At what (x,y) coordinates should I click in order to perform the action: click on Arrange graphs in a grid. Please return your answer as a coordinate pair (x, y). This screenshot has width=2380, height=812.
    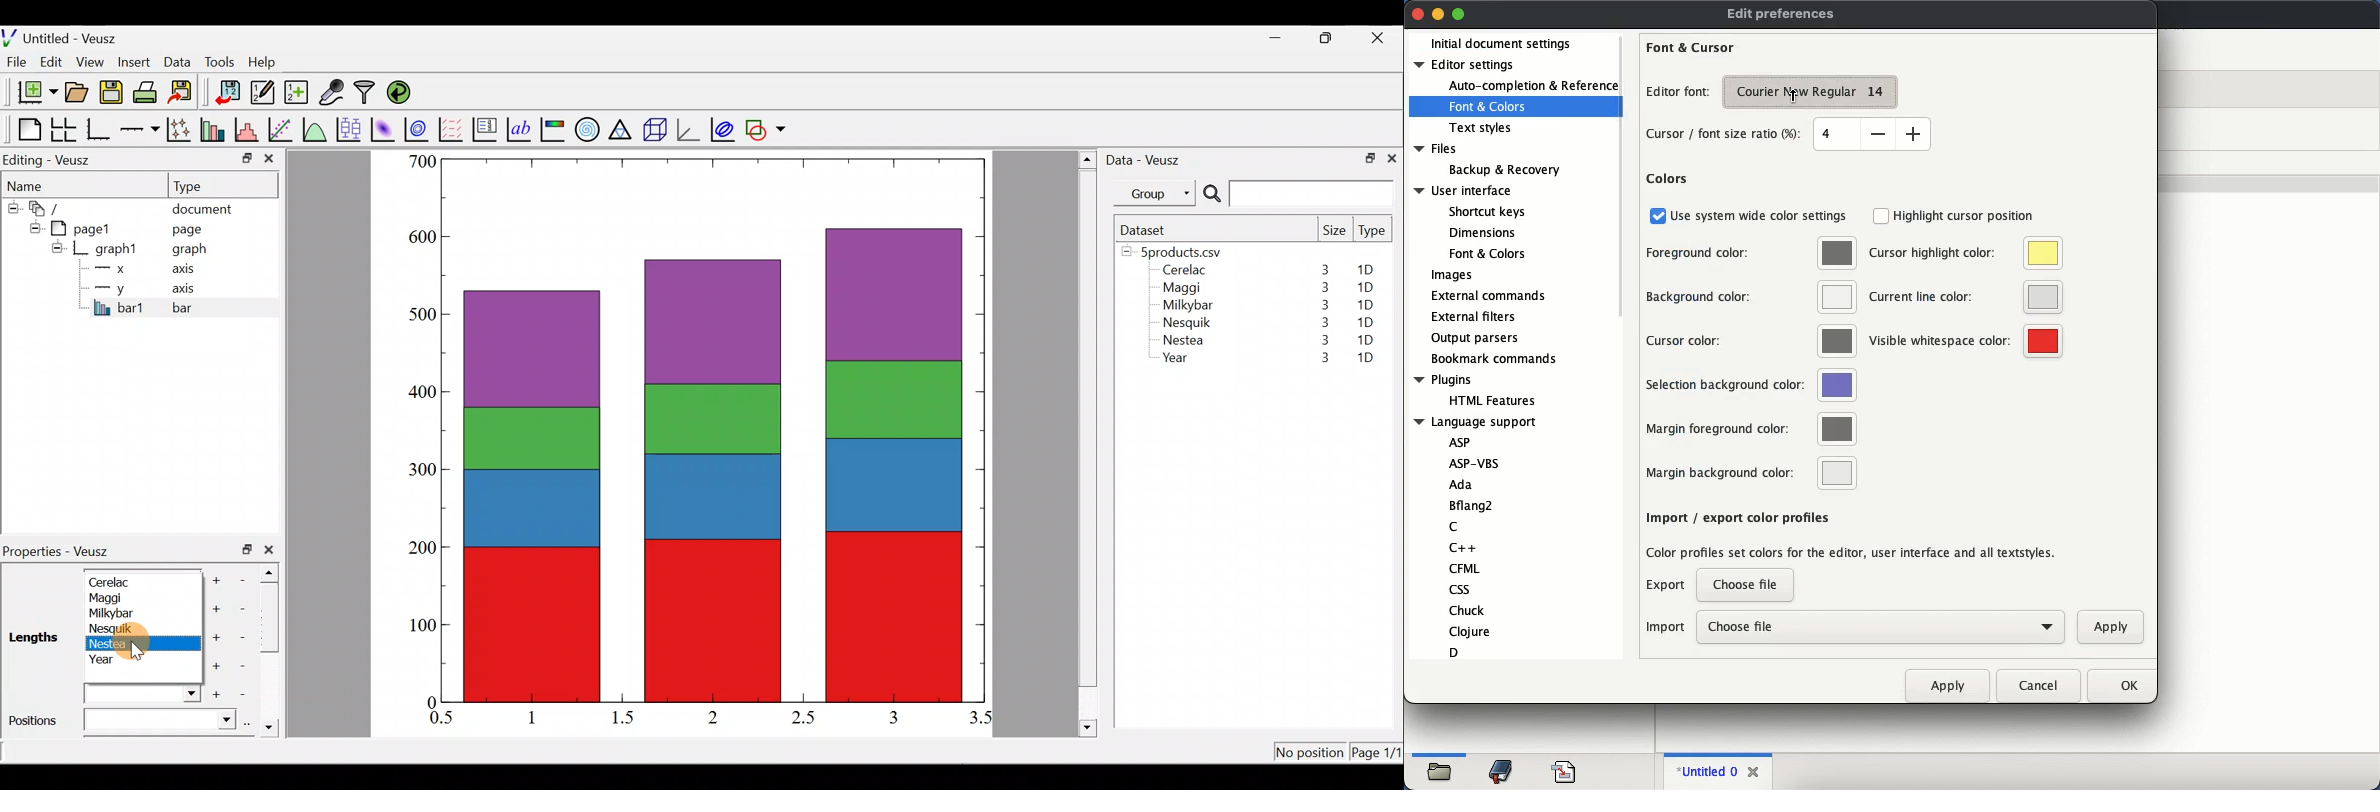
    Looking at the image, I should click on (63, 129).